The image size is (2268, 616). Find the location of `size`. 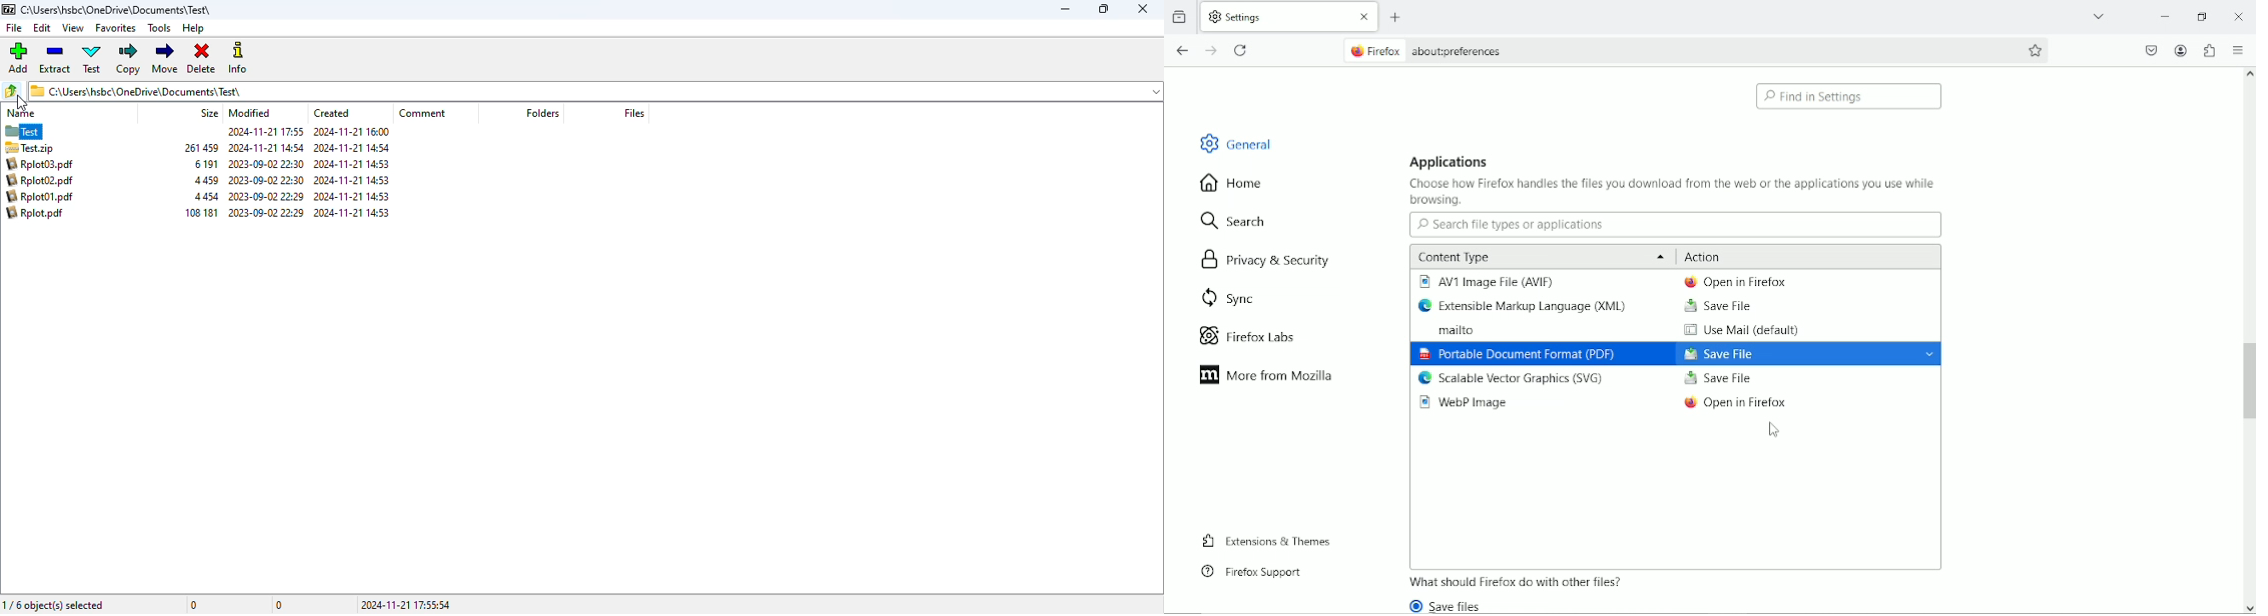

size is located at coordinates (208, 113).